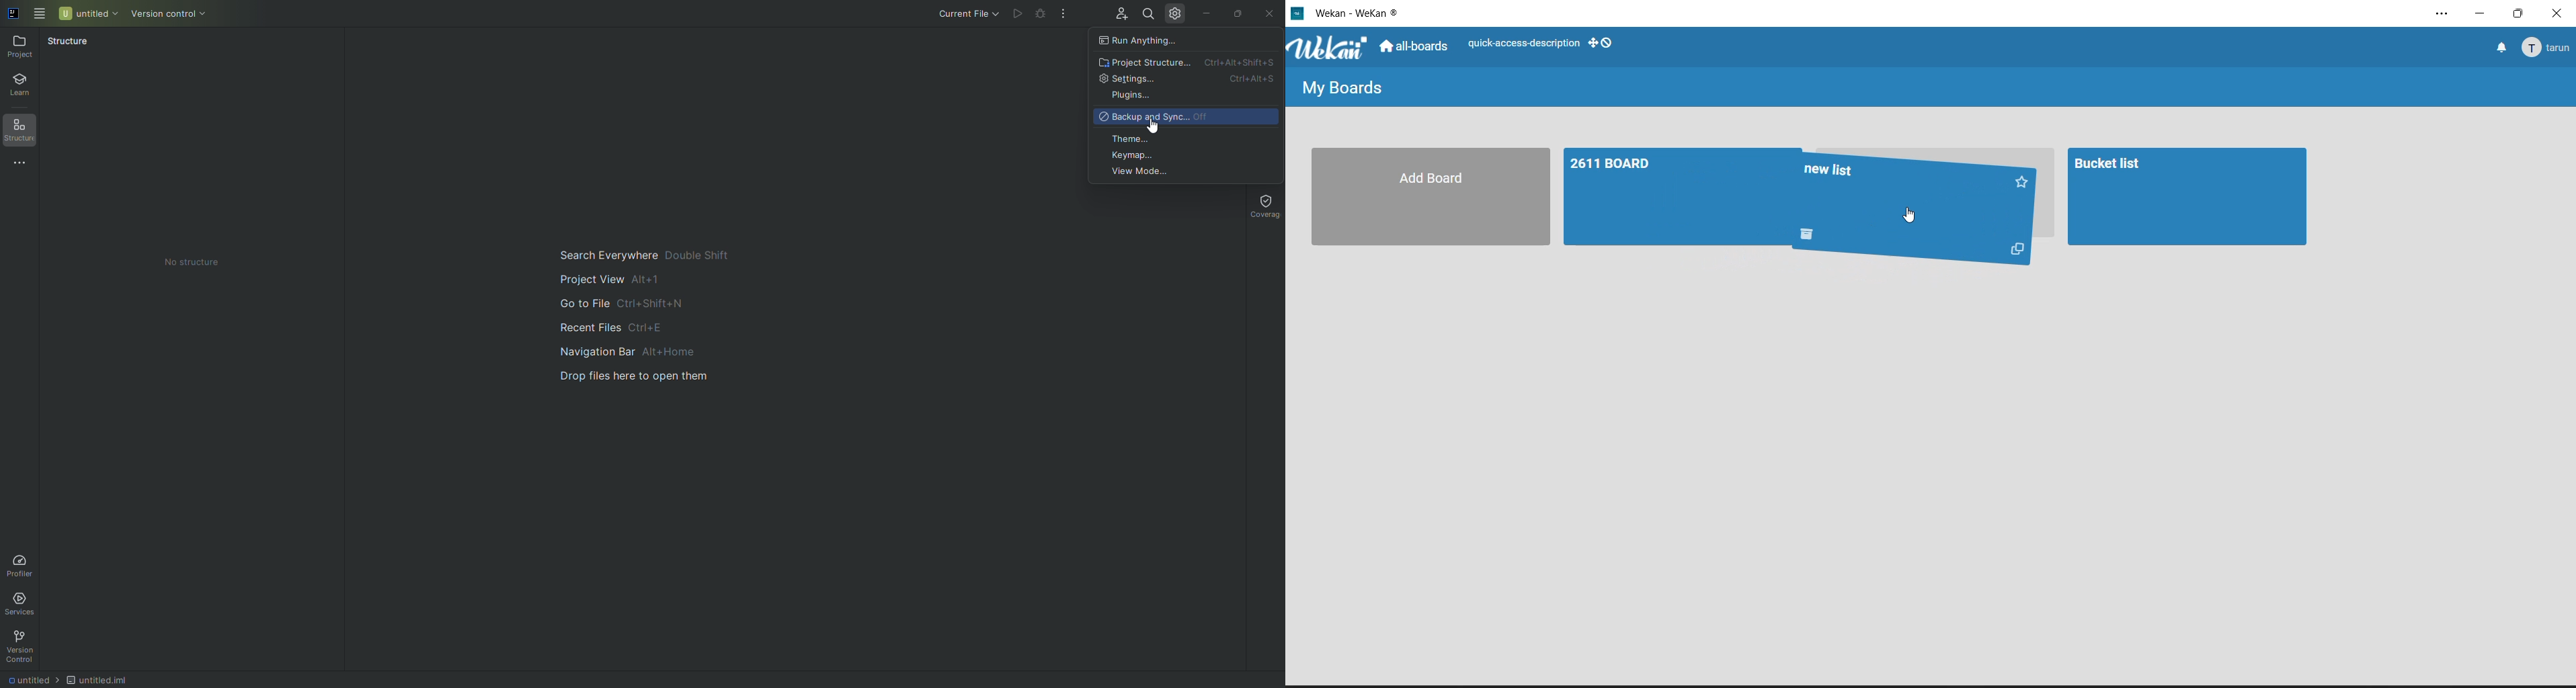 The width and height of the screenshot is (2576, 700). What do you see at coordinates (1236, 12) in the screenshot?
I see `Restore` at bounding box center [1236, 12].